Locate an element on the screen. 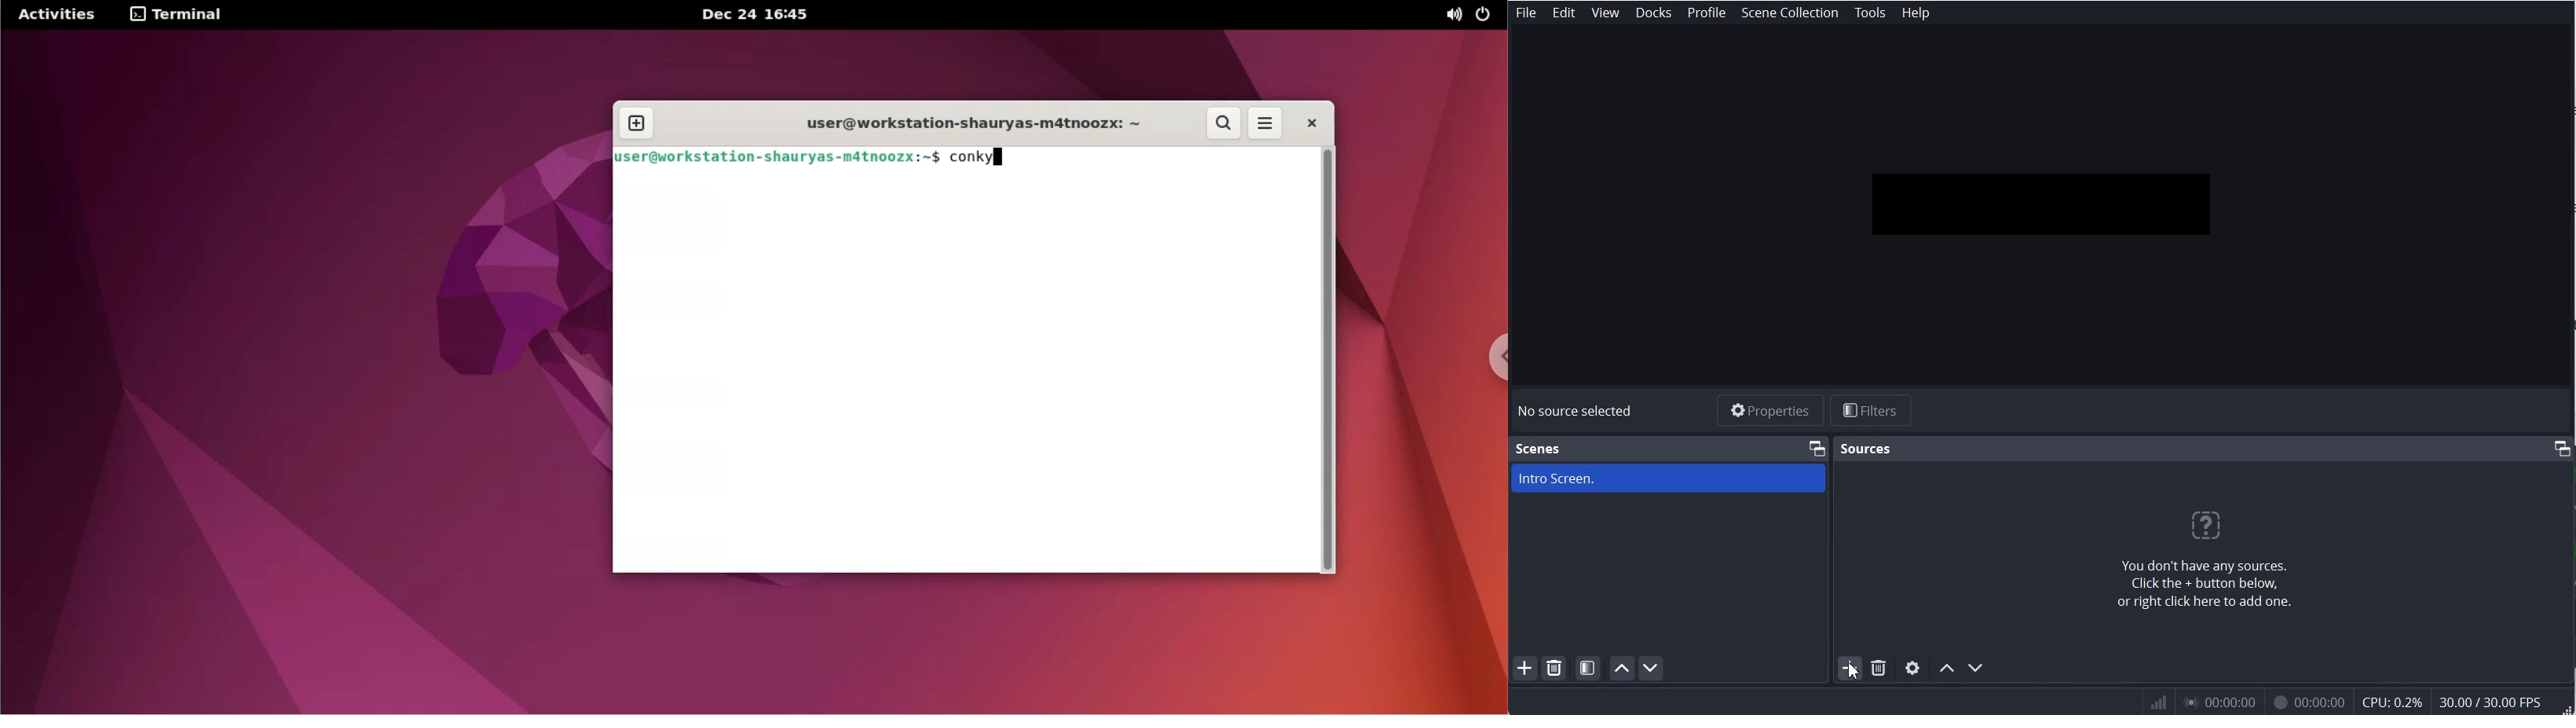 This screenshot has height=728, width=2576. Edit is located at coordinates (1564, 13).